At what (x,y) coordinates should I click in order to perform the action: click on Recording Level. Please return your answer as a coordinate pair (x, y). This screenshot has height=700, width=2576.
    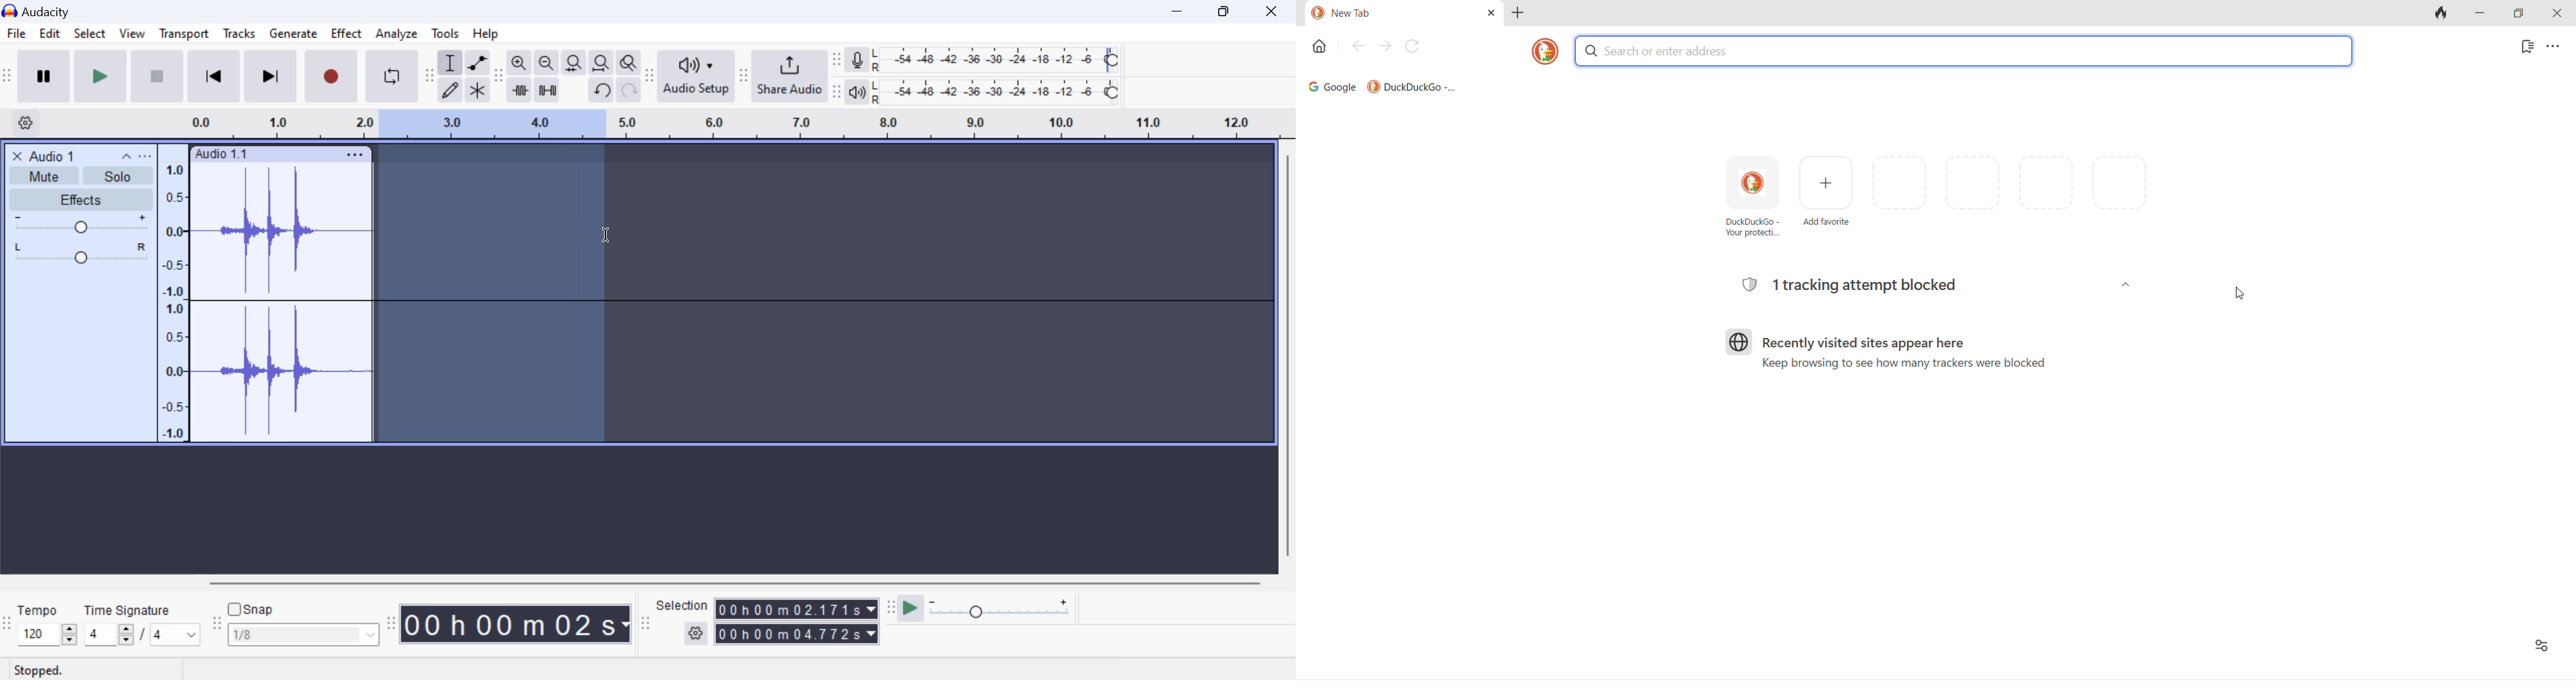
    Looking at the image, I should click on (995, 60).